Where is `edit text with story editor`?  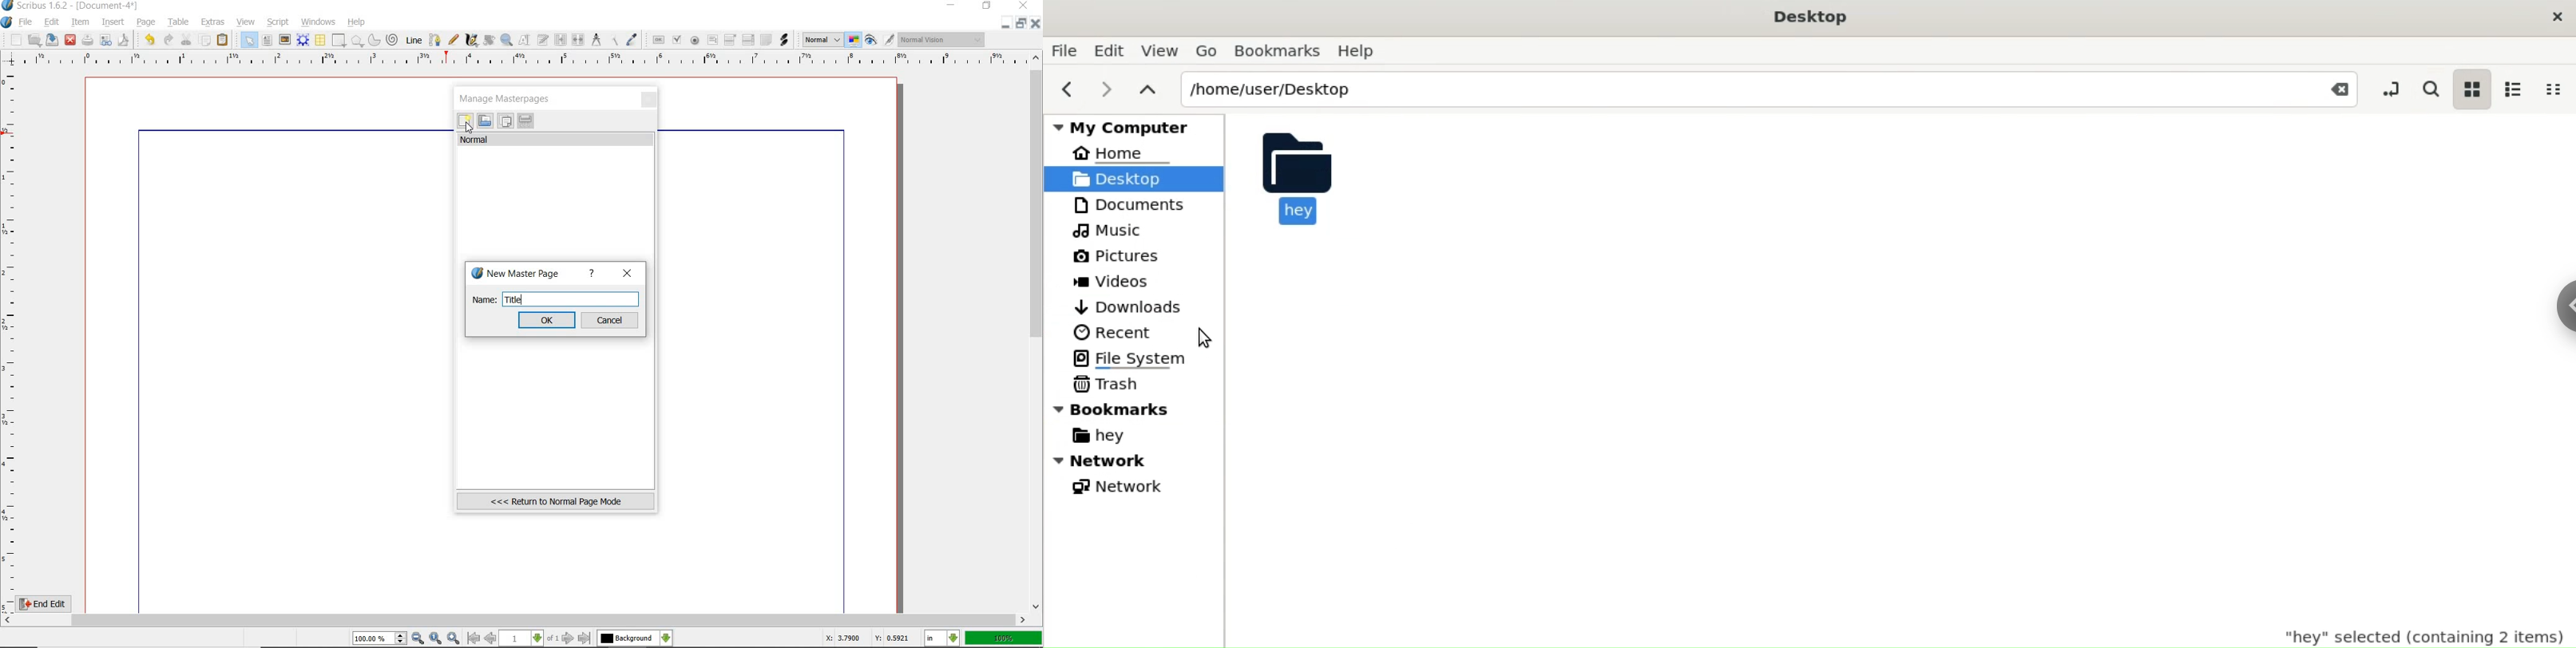
edit text with story editor is located at coordinates (544, 41).